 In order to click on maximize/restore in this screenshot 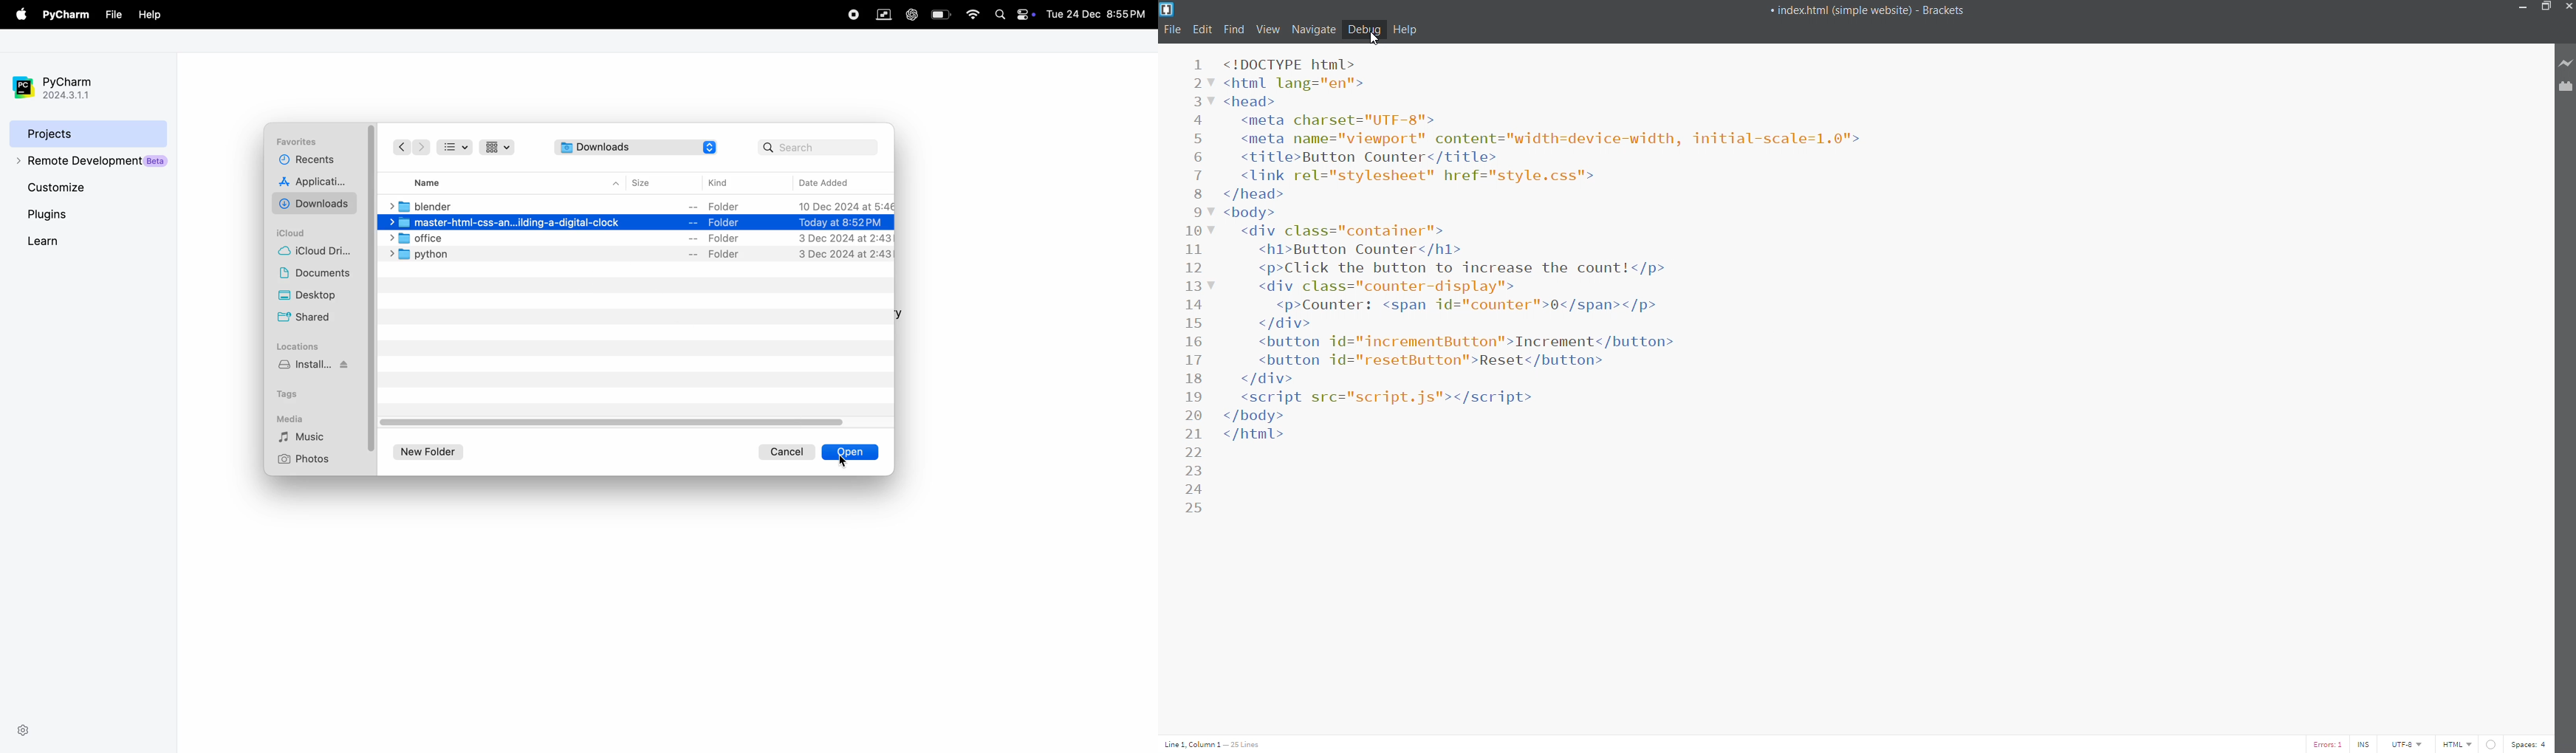, I will do `click(2547, 8)`.